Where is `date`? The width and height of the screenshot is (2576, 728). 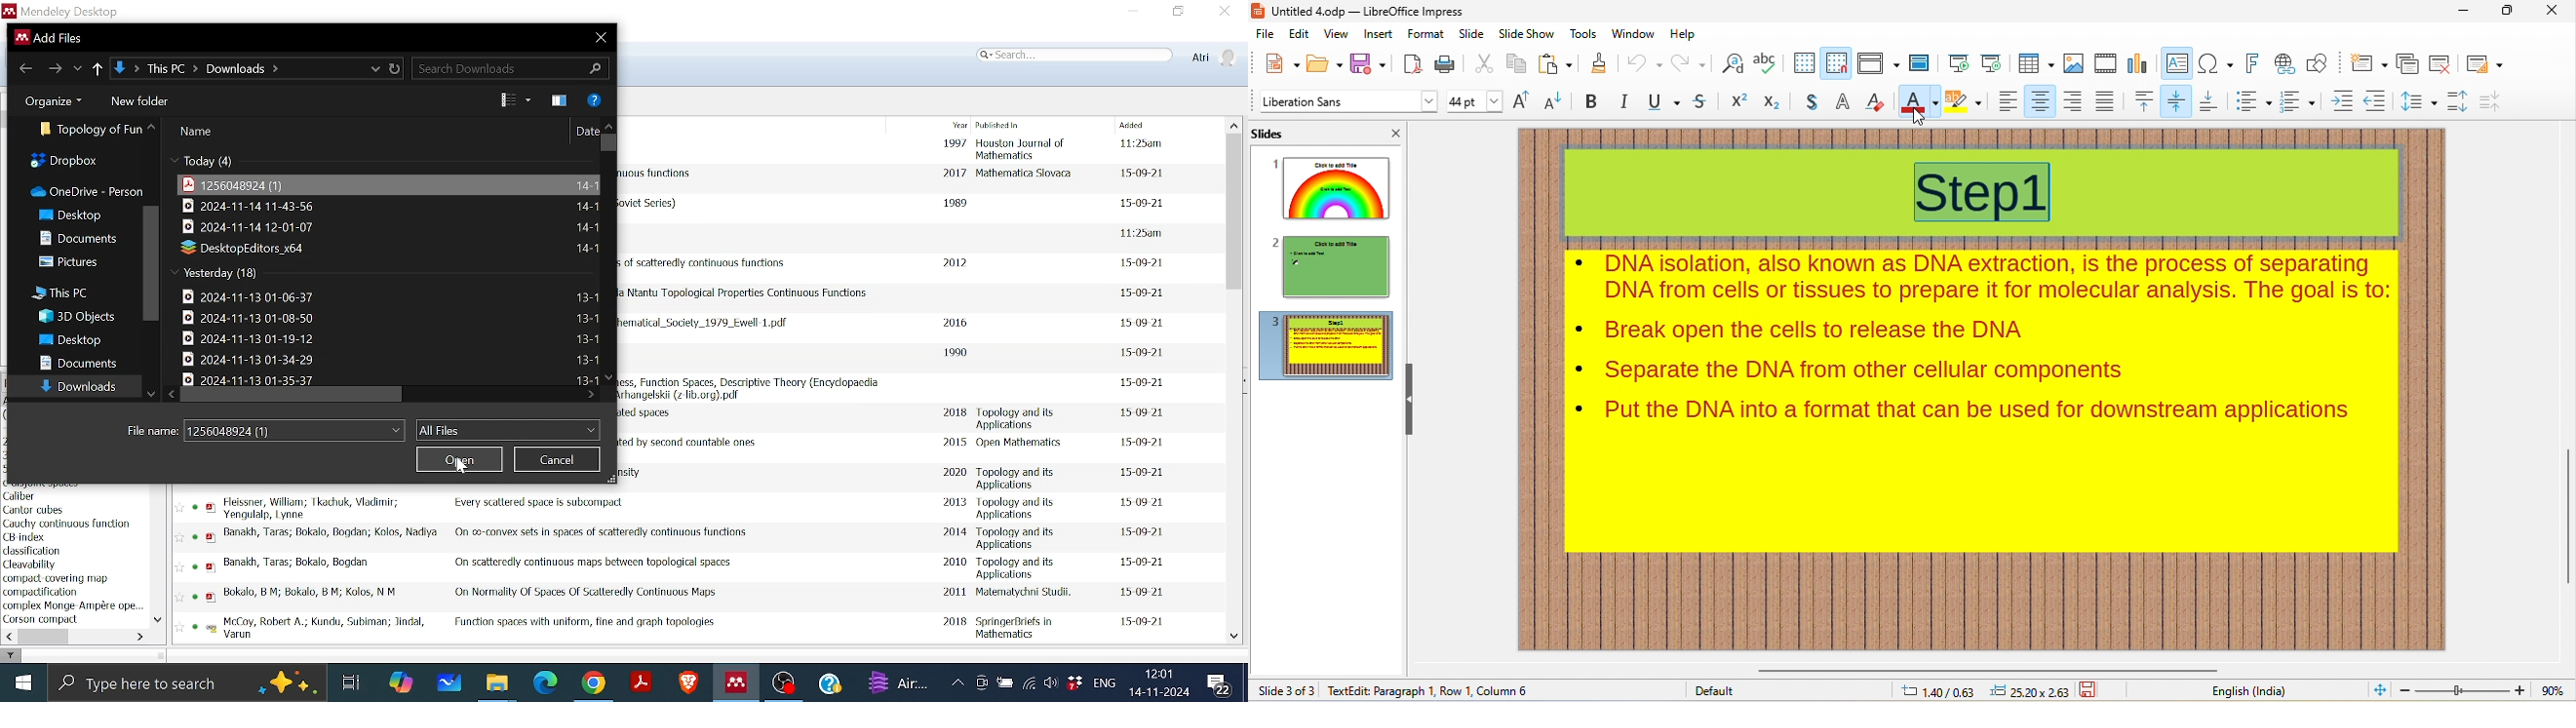
date is located at coordinates (1138, 620).